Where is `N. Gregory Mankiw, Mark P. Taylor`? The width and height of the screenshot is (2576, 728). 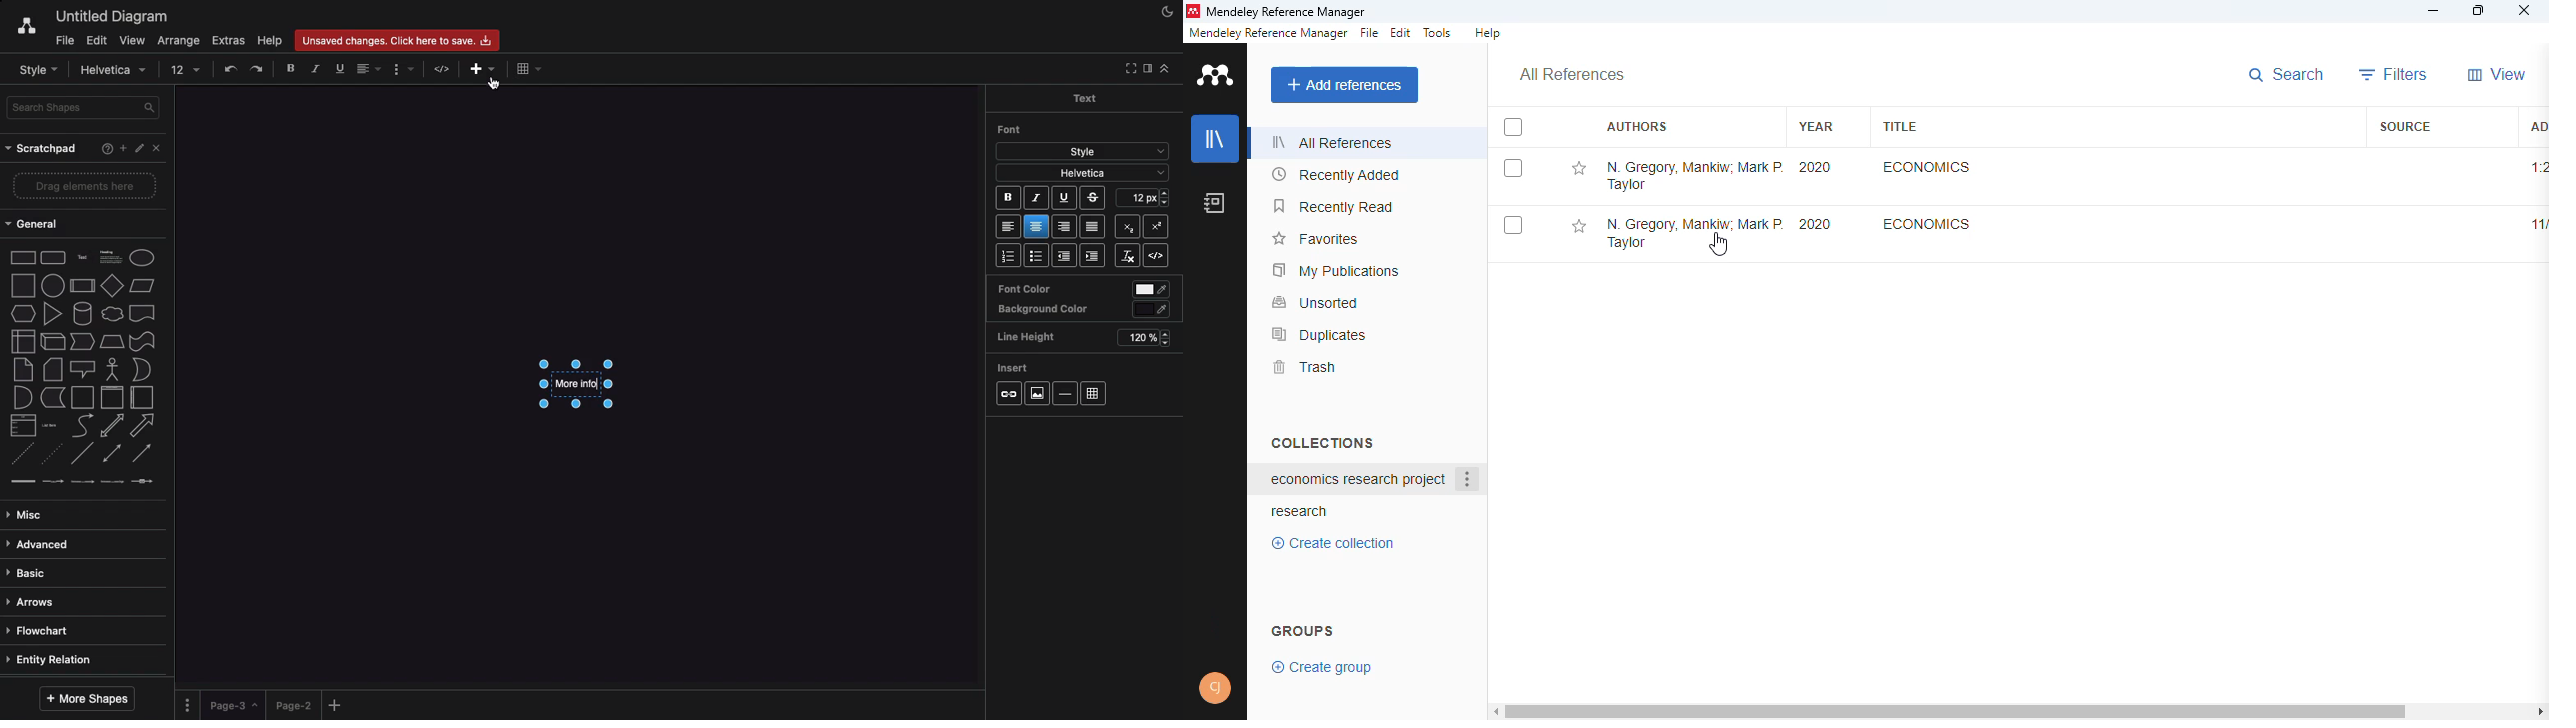 N. Gregory Mankiw, Mark P. Taylor is located at coordinates (1693, 235).